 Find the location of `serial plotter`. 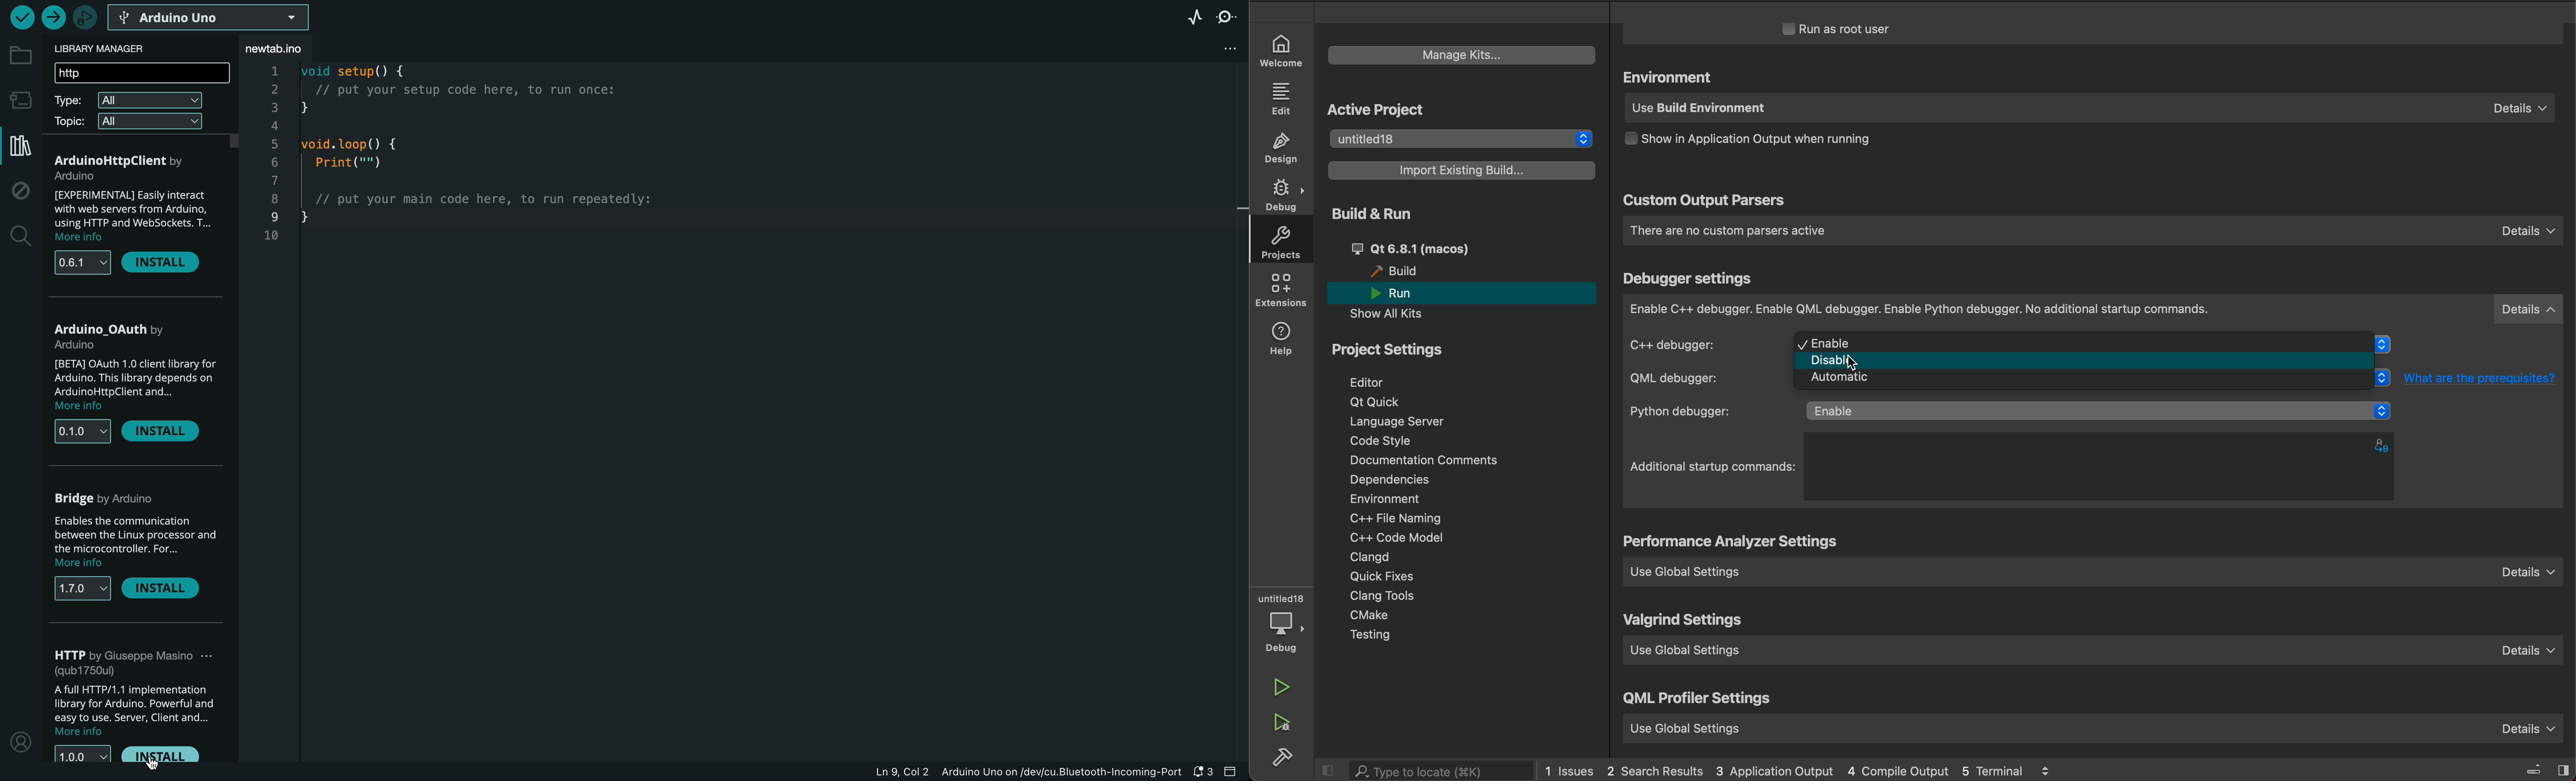

serial plotter is located at coordinates (1191, 16).